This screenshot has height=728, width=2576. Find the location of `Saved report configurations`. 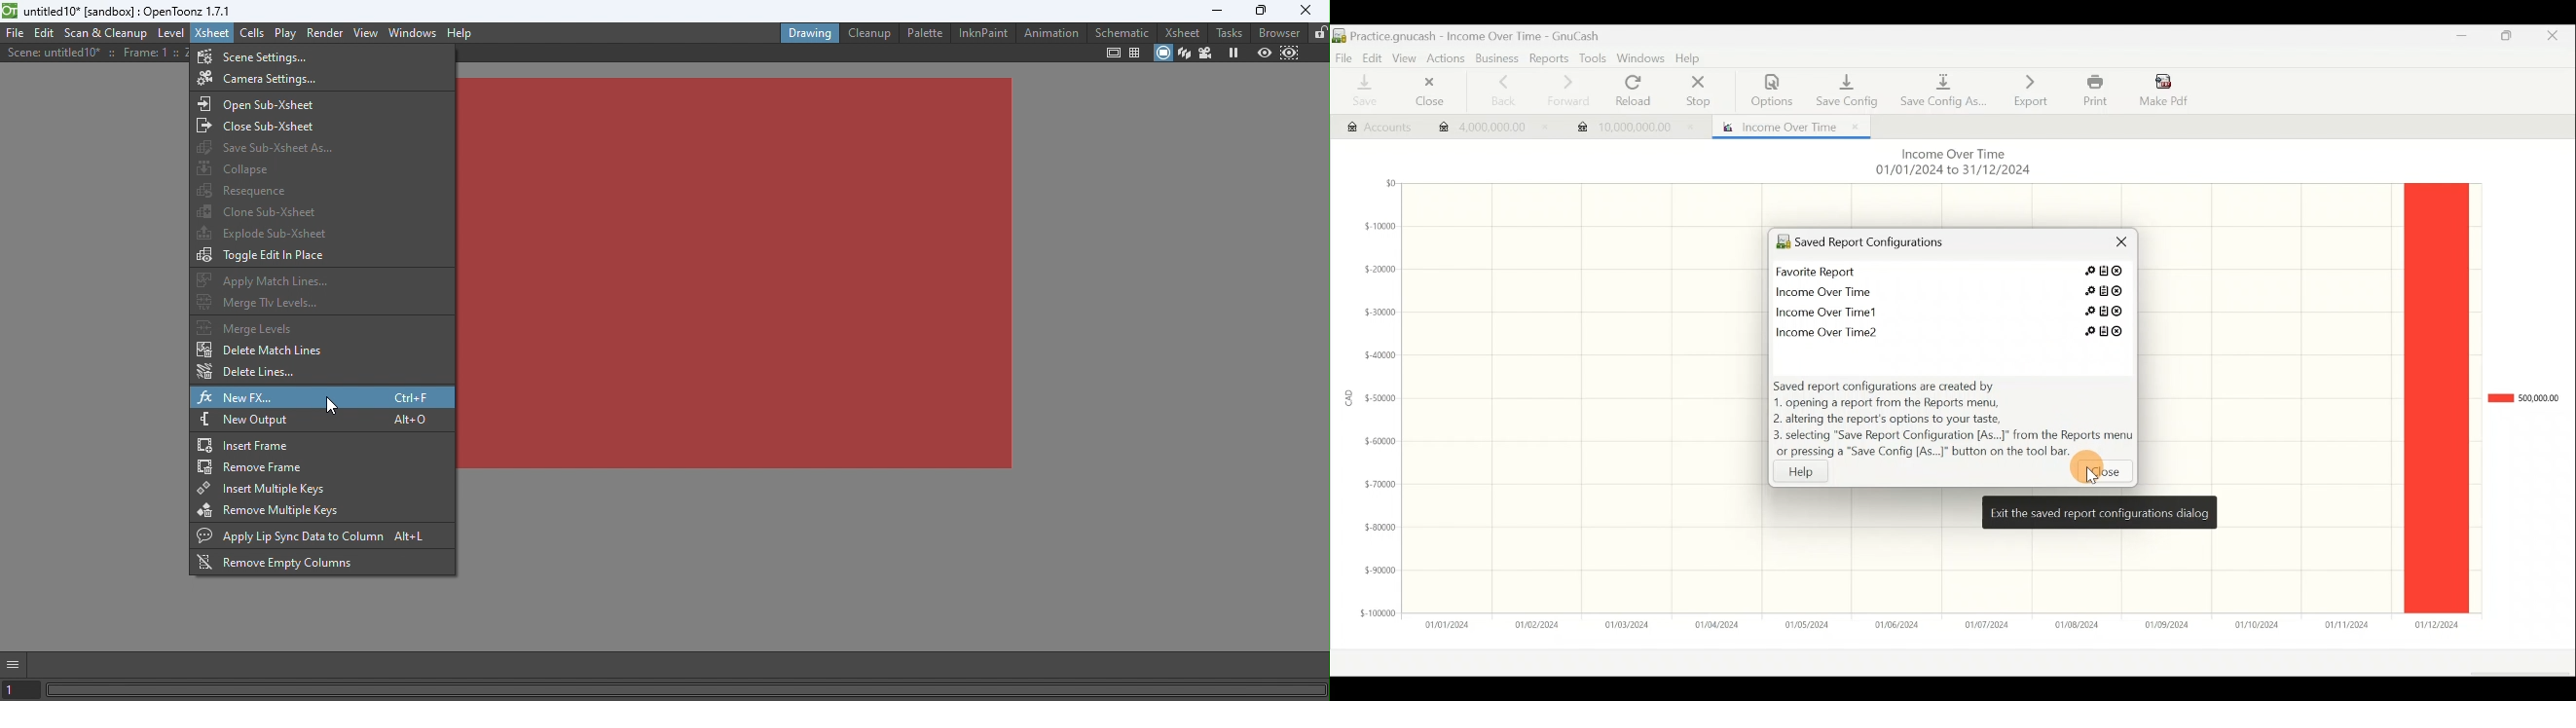

Saved report configurations is located at coordinates (1919, 244).